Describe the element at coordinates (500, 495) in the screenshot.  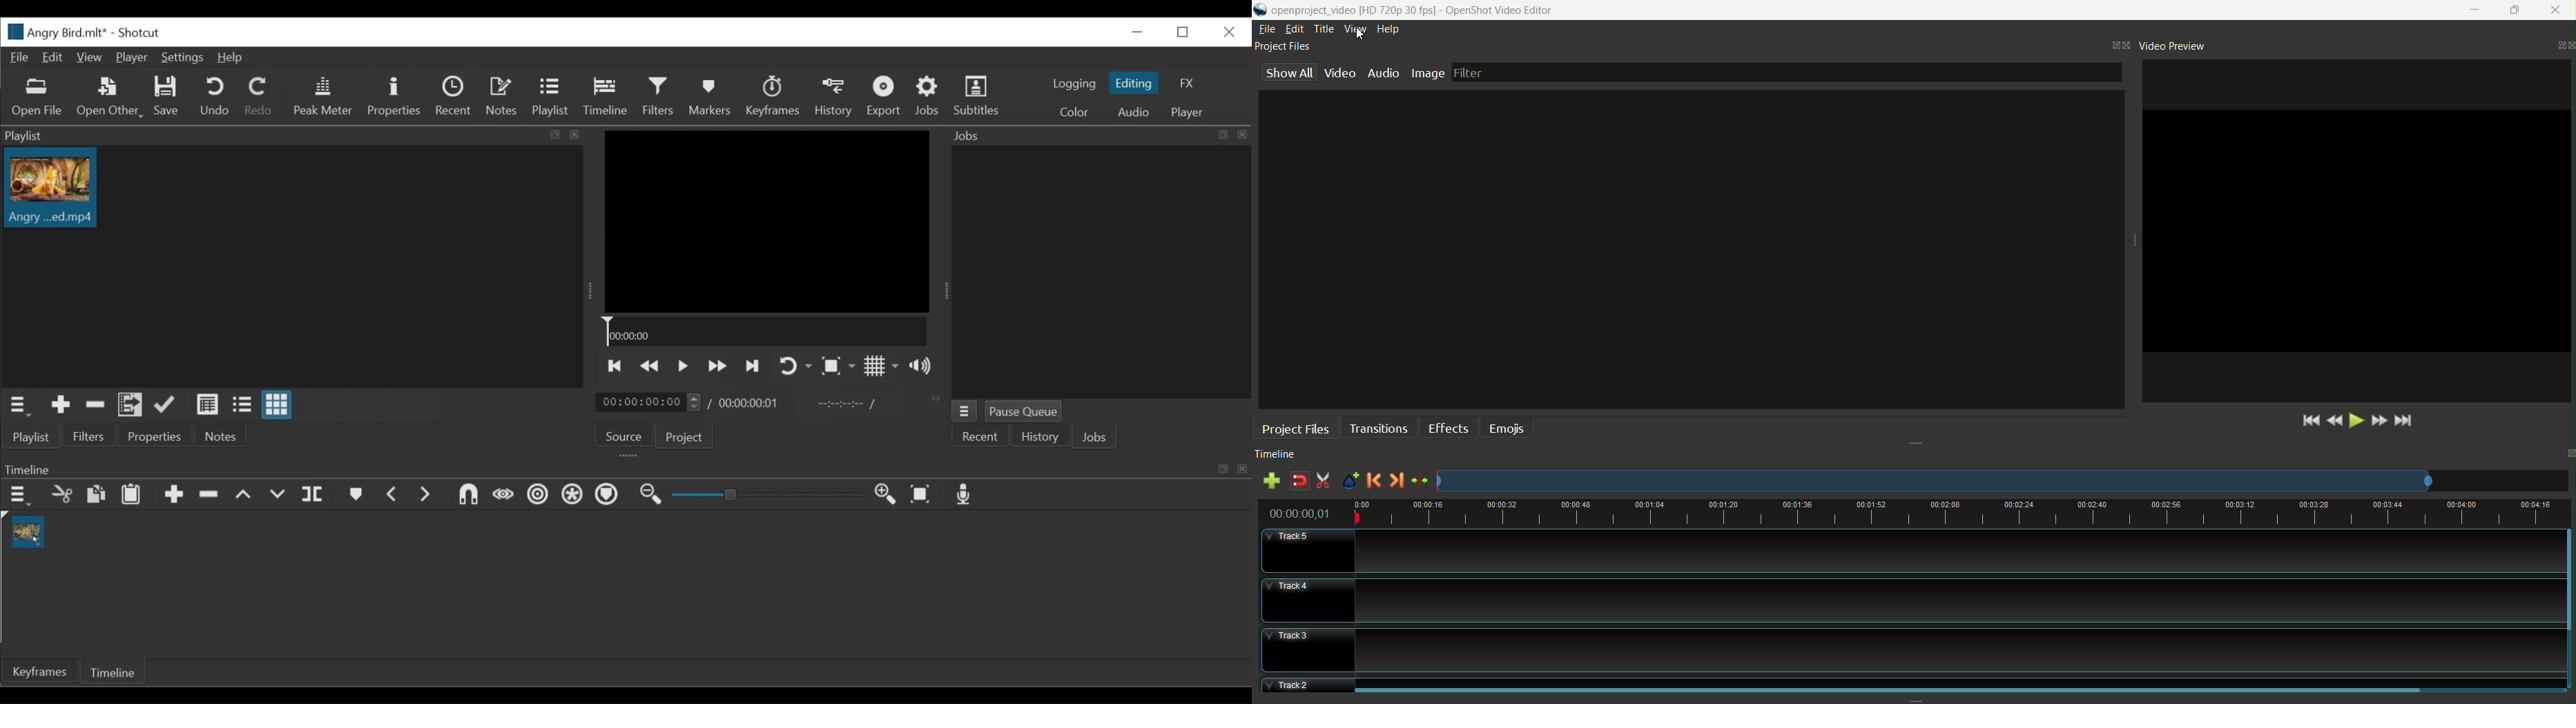
I see `Set First Simple keyframe` at that location.